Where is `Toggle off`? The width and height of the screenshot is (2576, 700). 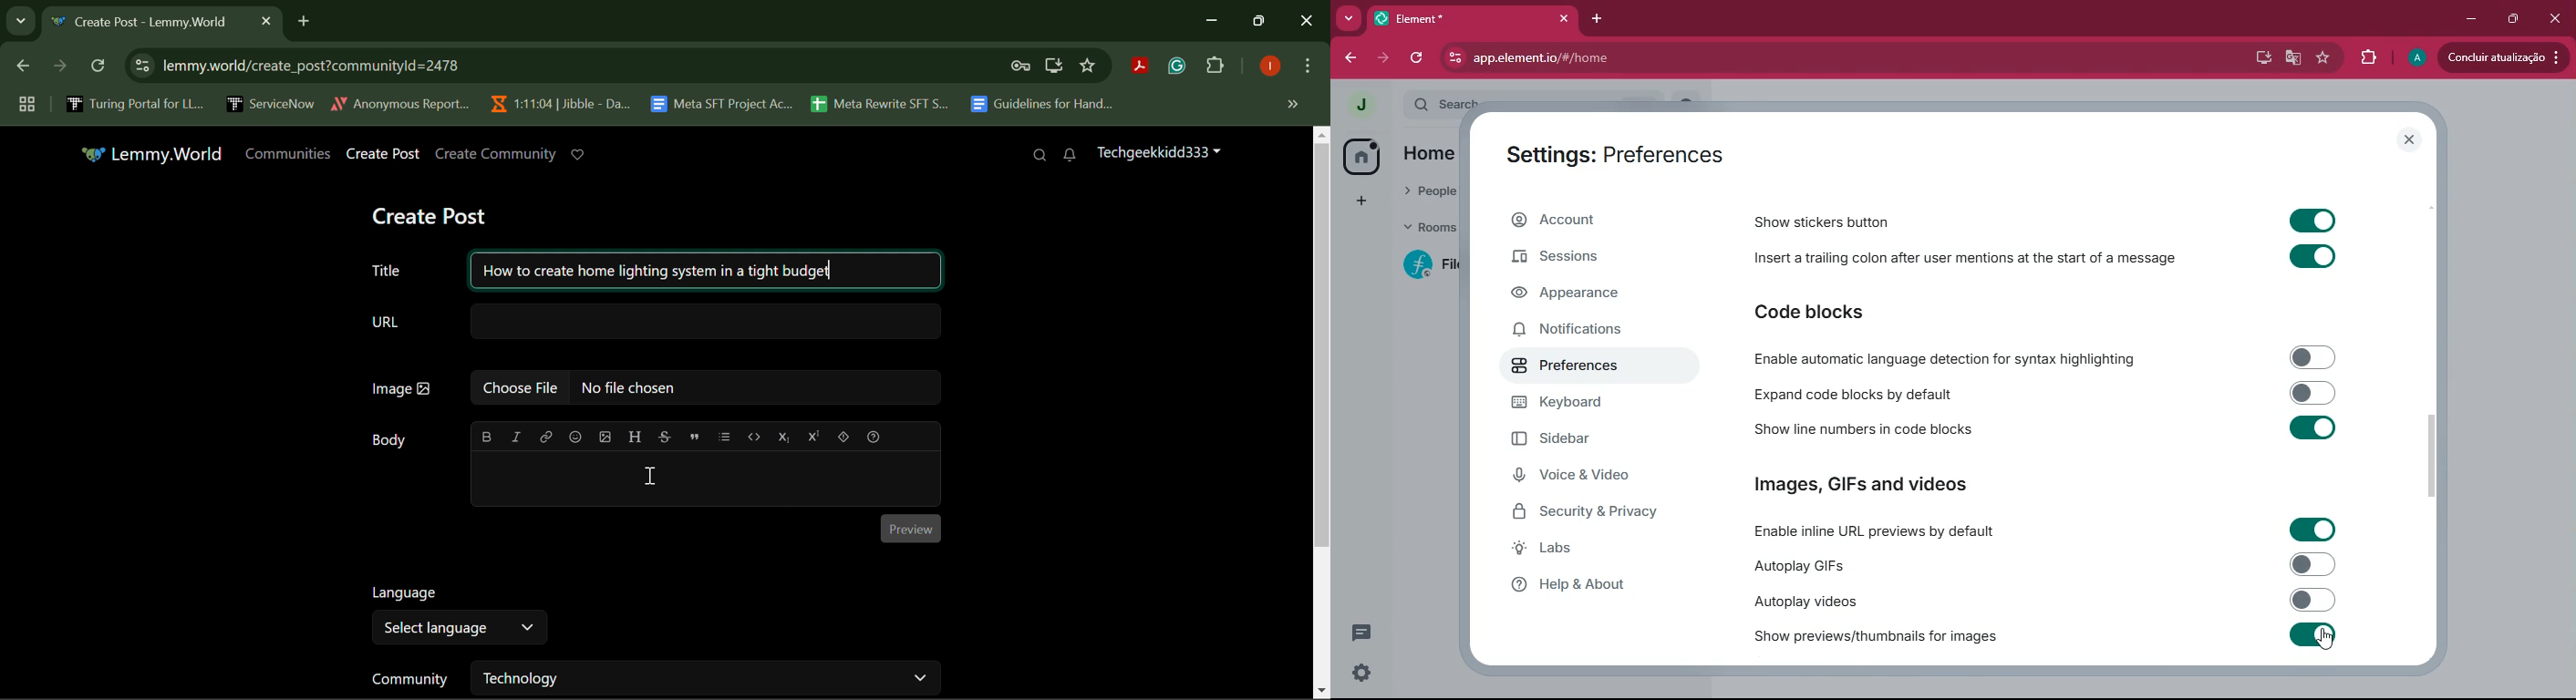 Toggle off is located at coordinates (2317, 564).